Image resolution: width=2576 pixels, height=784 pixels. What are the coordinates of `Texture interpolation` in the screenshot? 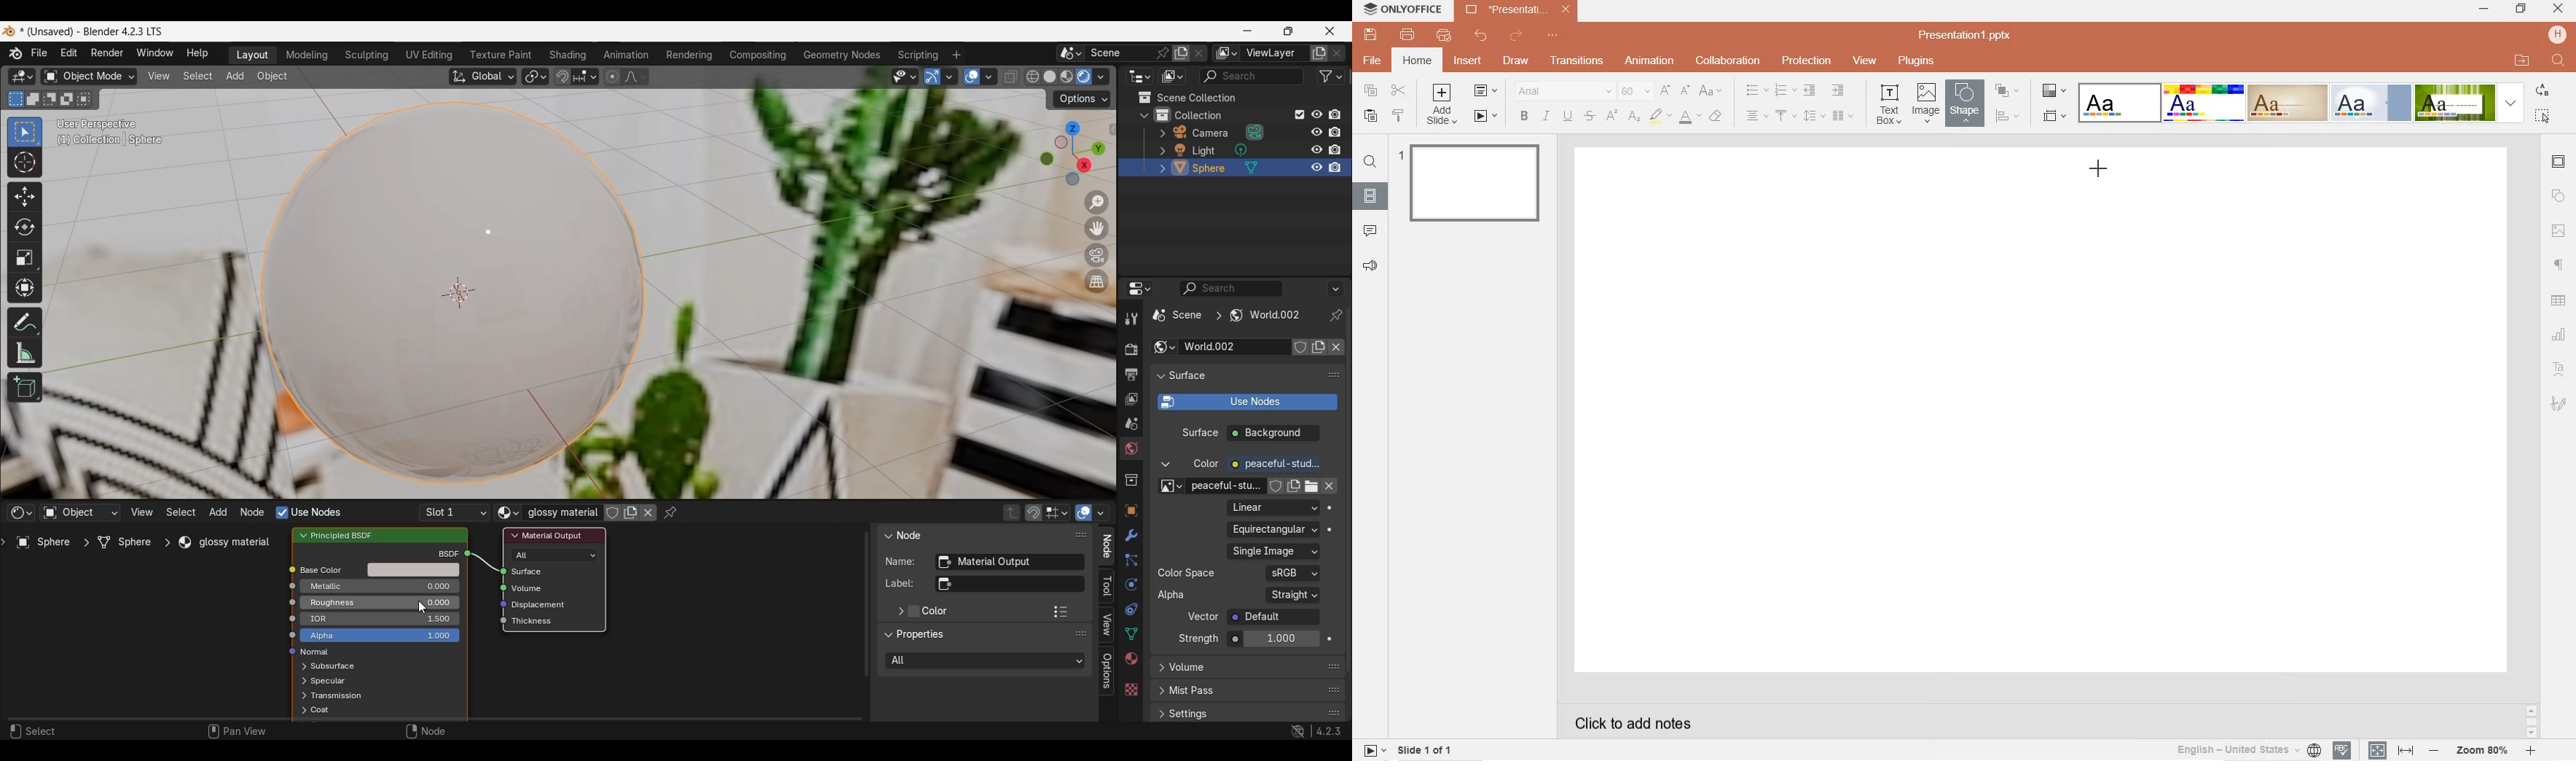 It's located at (1273, 507).